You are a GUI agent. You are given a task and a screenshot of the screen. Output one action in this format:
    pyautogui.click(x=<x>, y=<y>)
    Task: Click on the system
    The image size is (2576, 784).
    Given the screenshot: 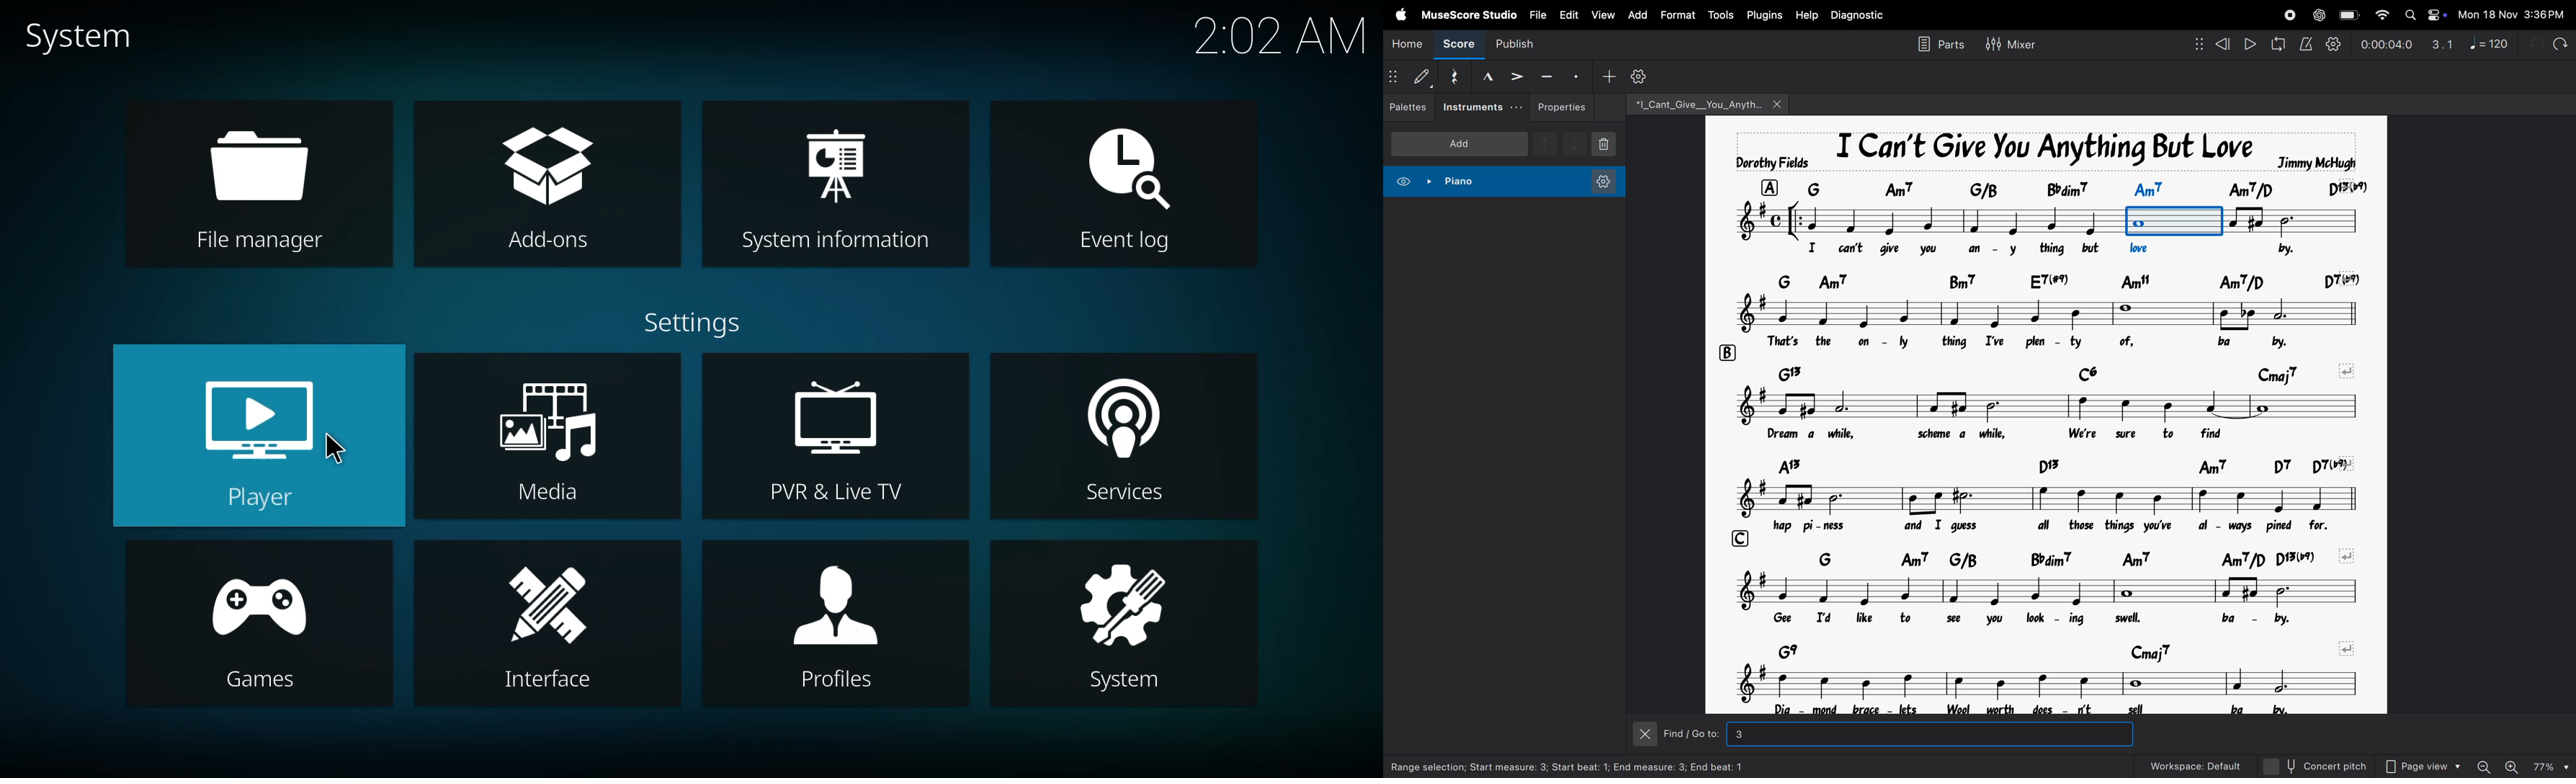 What is the action you would take?
    pyautogui.click(x=1125, y=626)
    